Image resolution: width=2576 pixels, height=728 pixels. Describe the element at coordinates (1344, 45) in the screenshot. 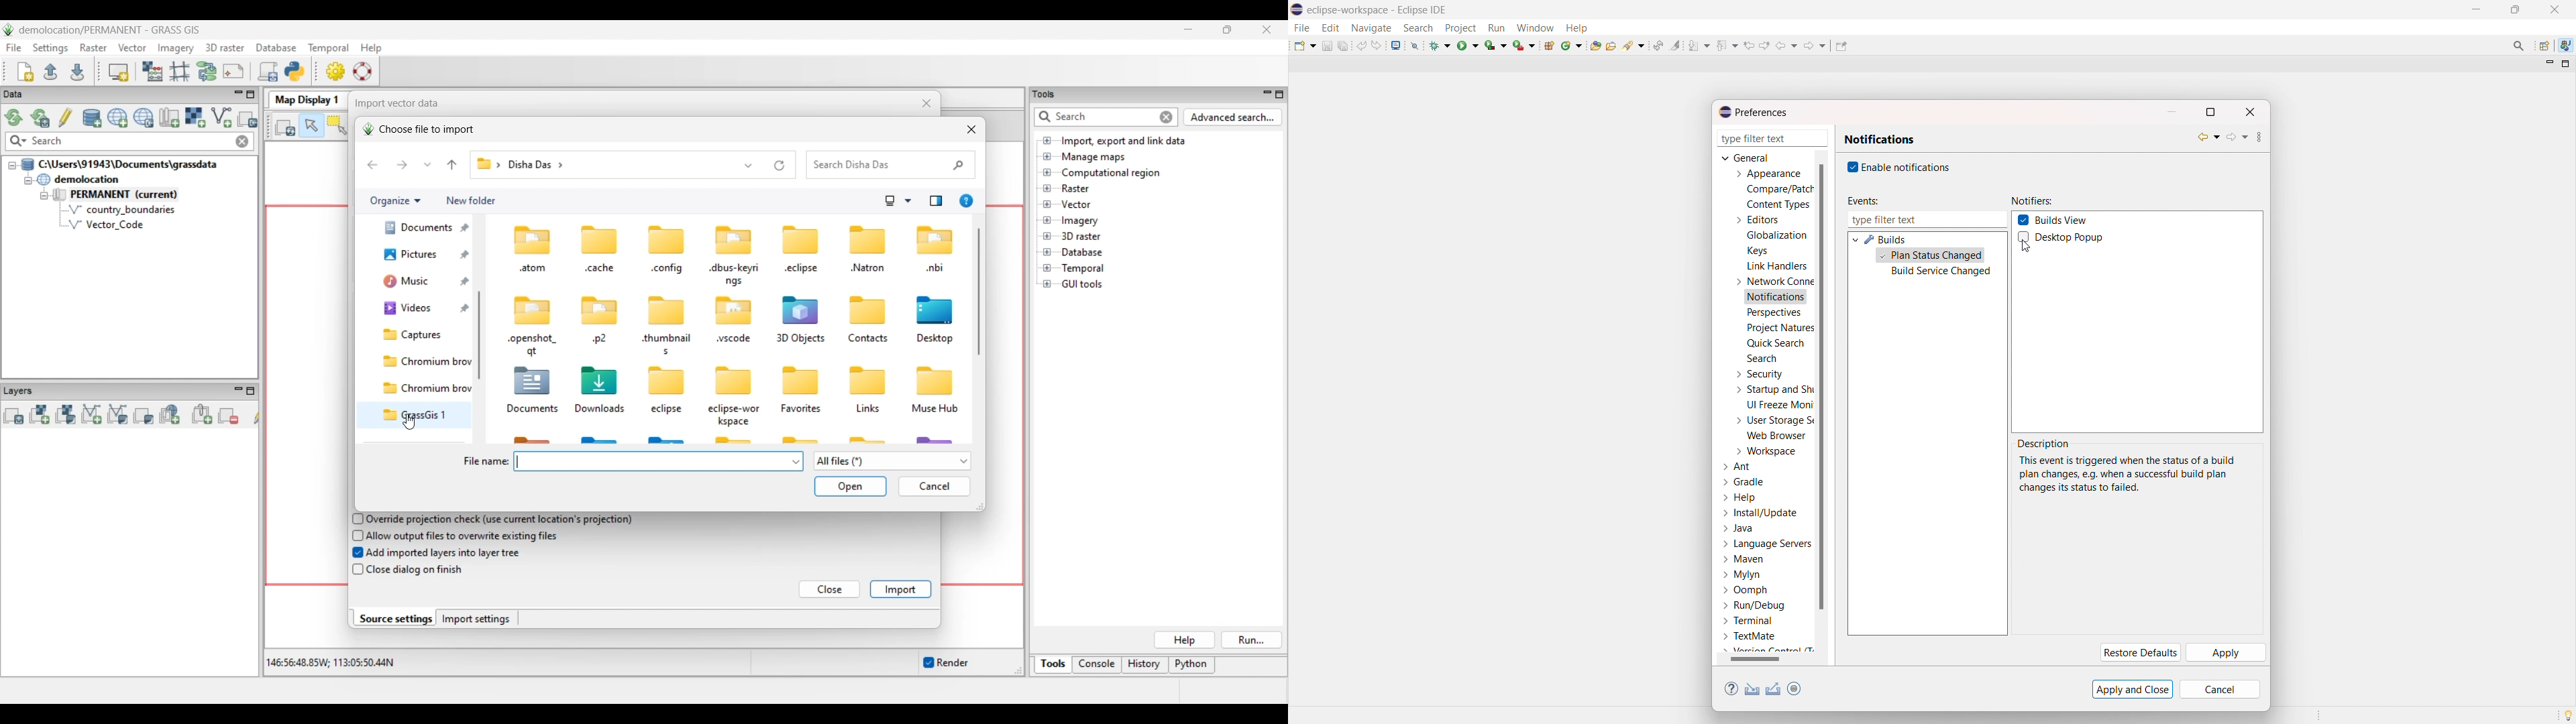

I see `save all` at that location.